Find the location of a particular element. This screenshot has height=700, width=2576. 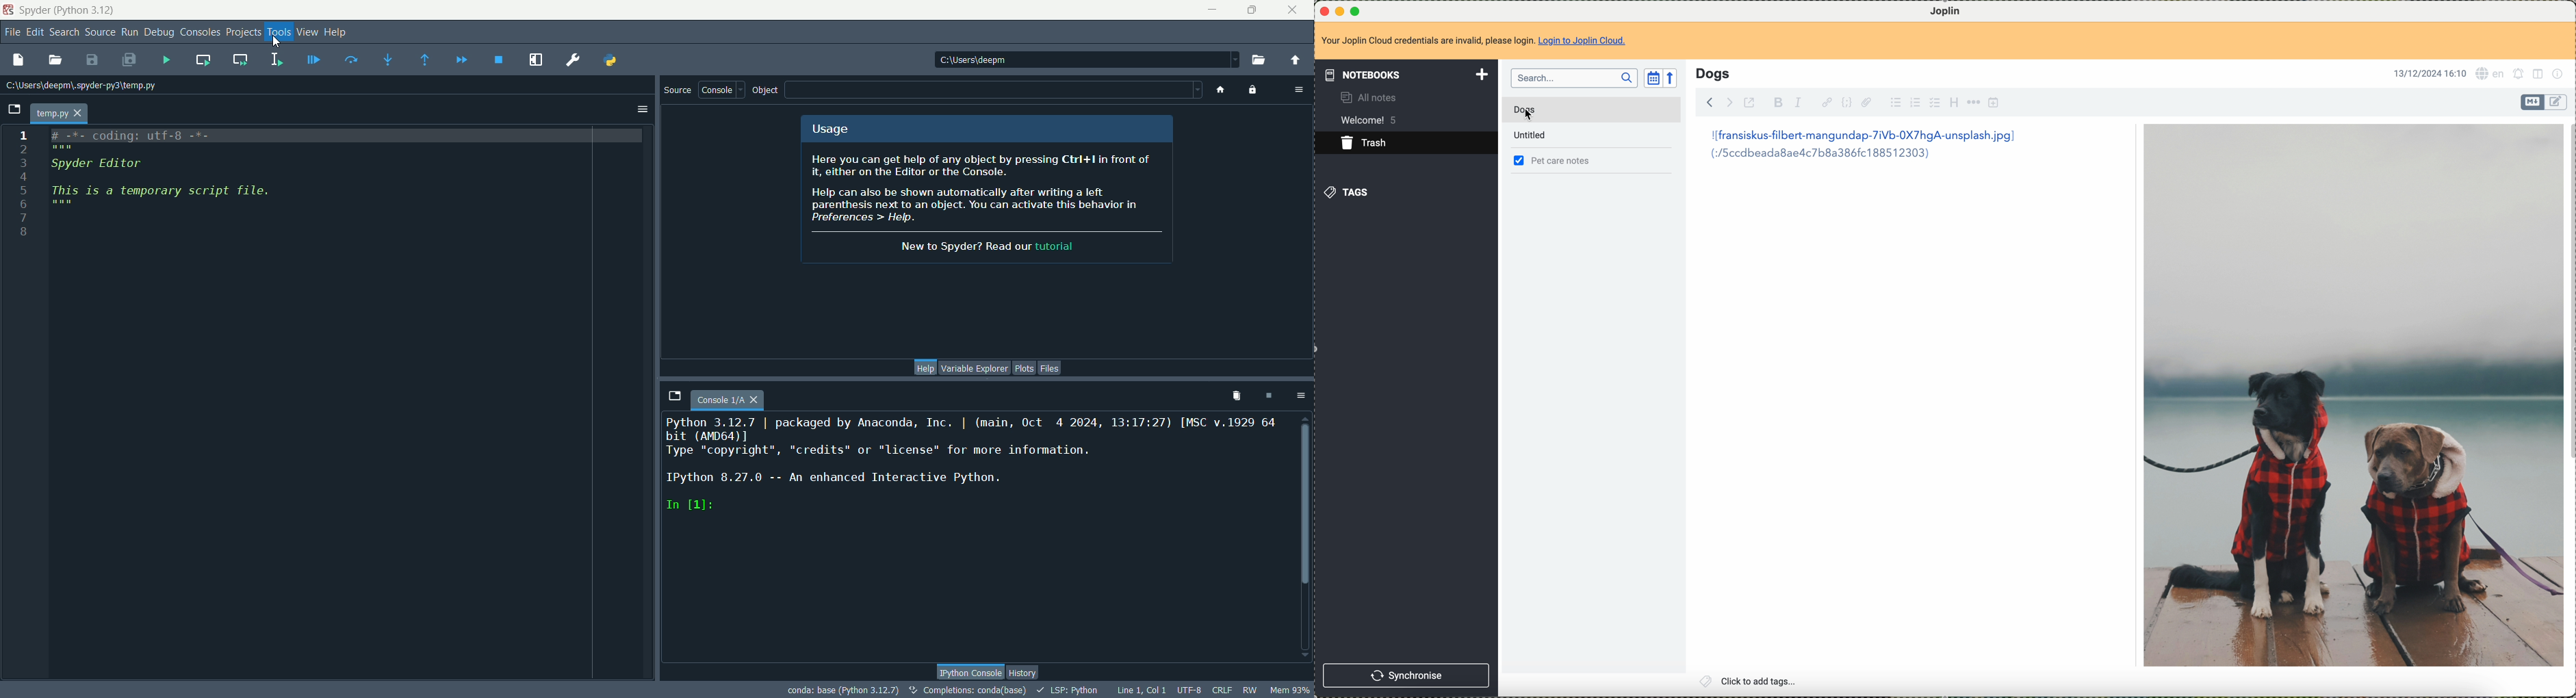

search is located at coordinates (63, 34).